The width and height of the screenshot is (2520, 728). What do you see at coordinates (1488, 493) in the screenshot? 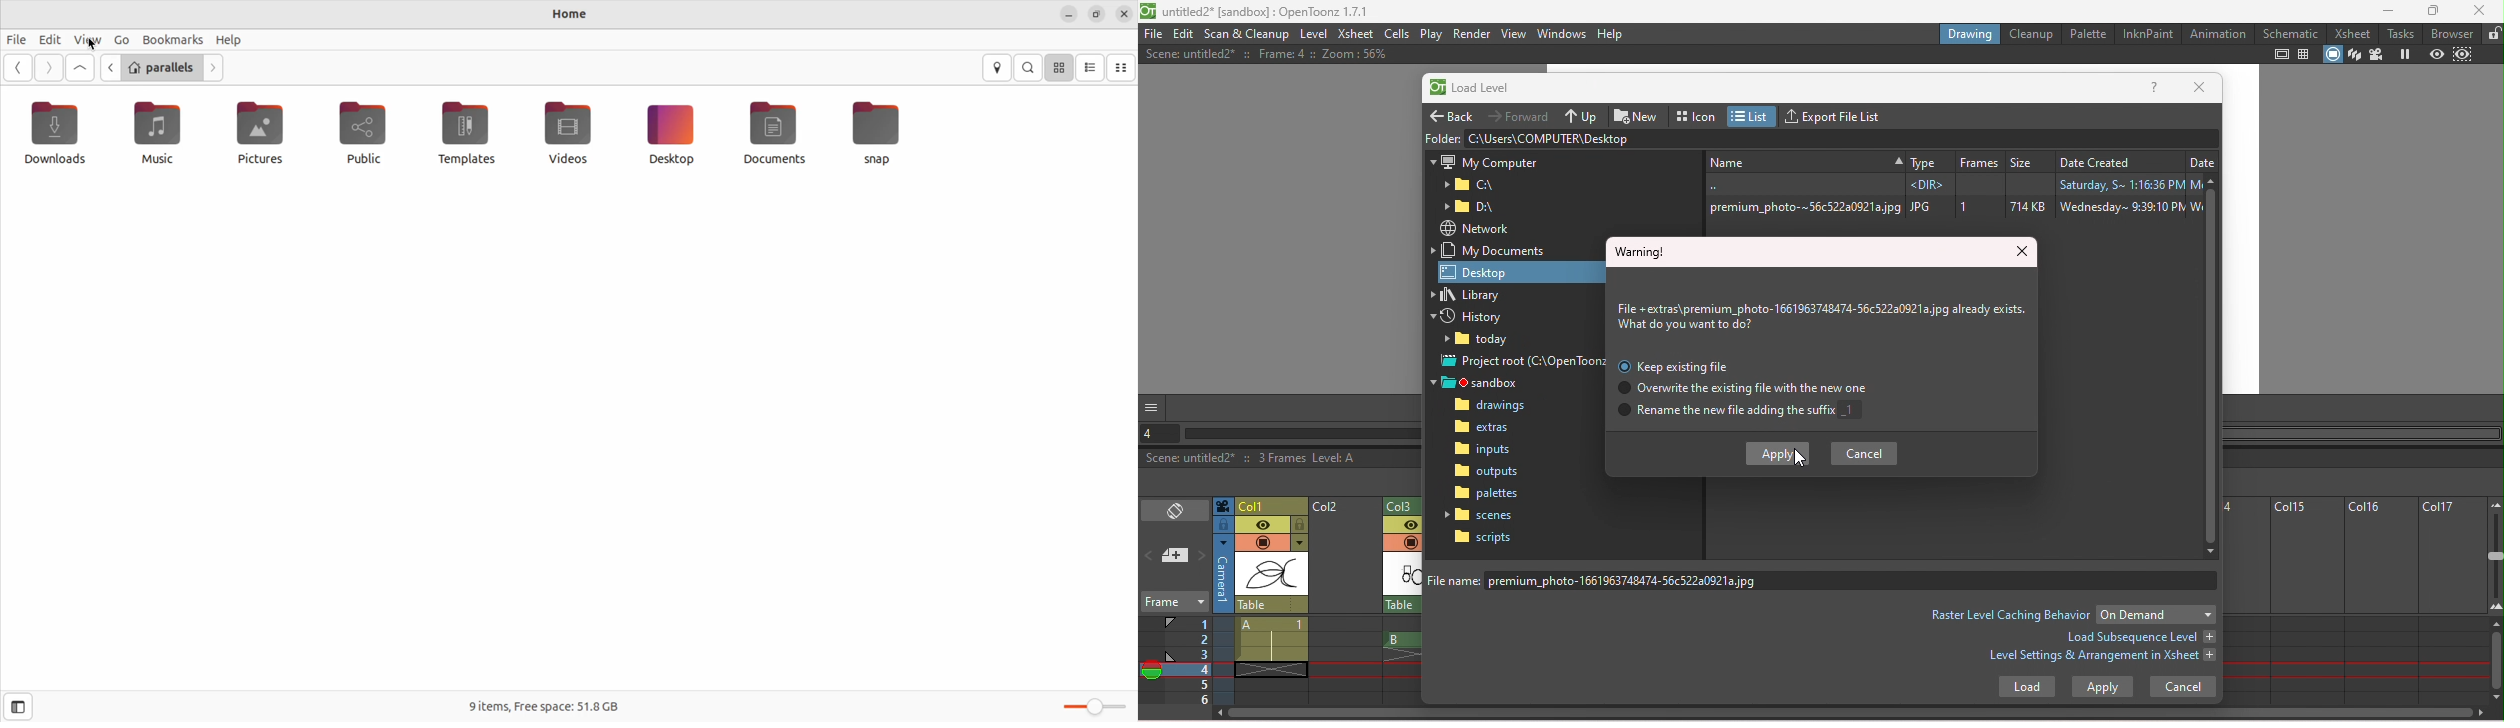
I see `Palettes` at bounding box center [1488, 493].